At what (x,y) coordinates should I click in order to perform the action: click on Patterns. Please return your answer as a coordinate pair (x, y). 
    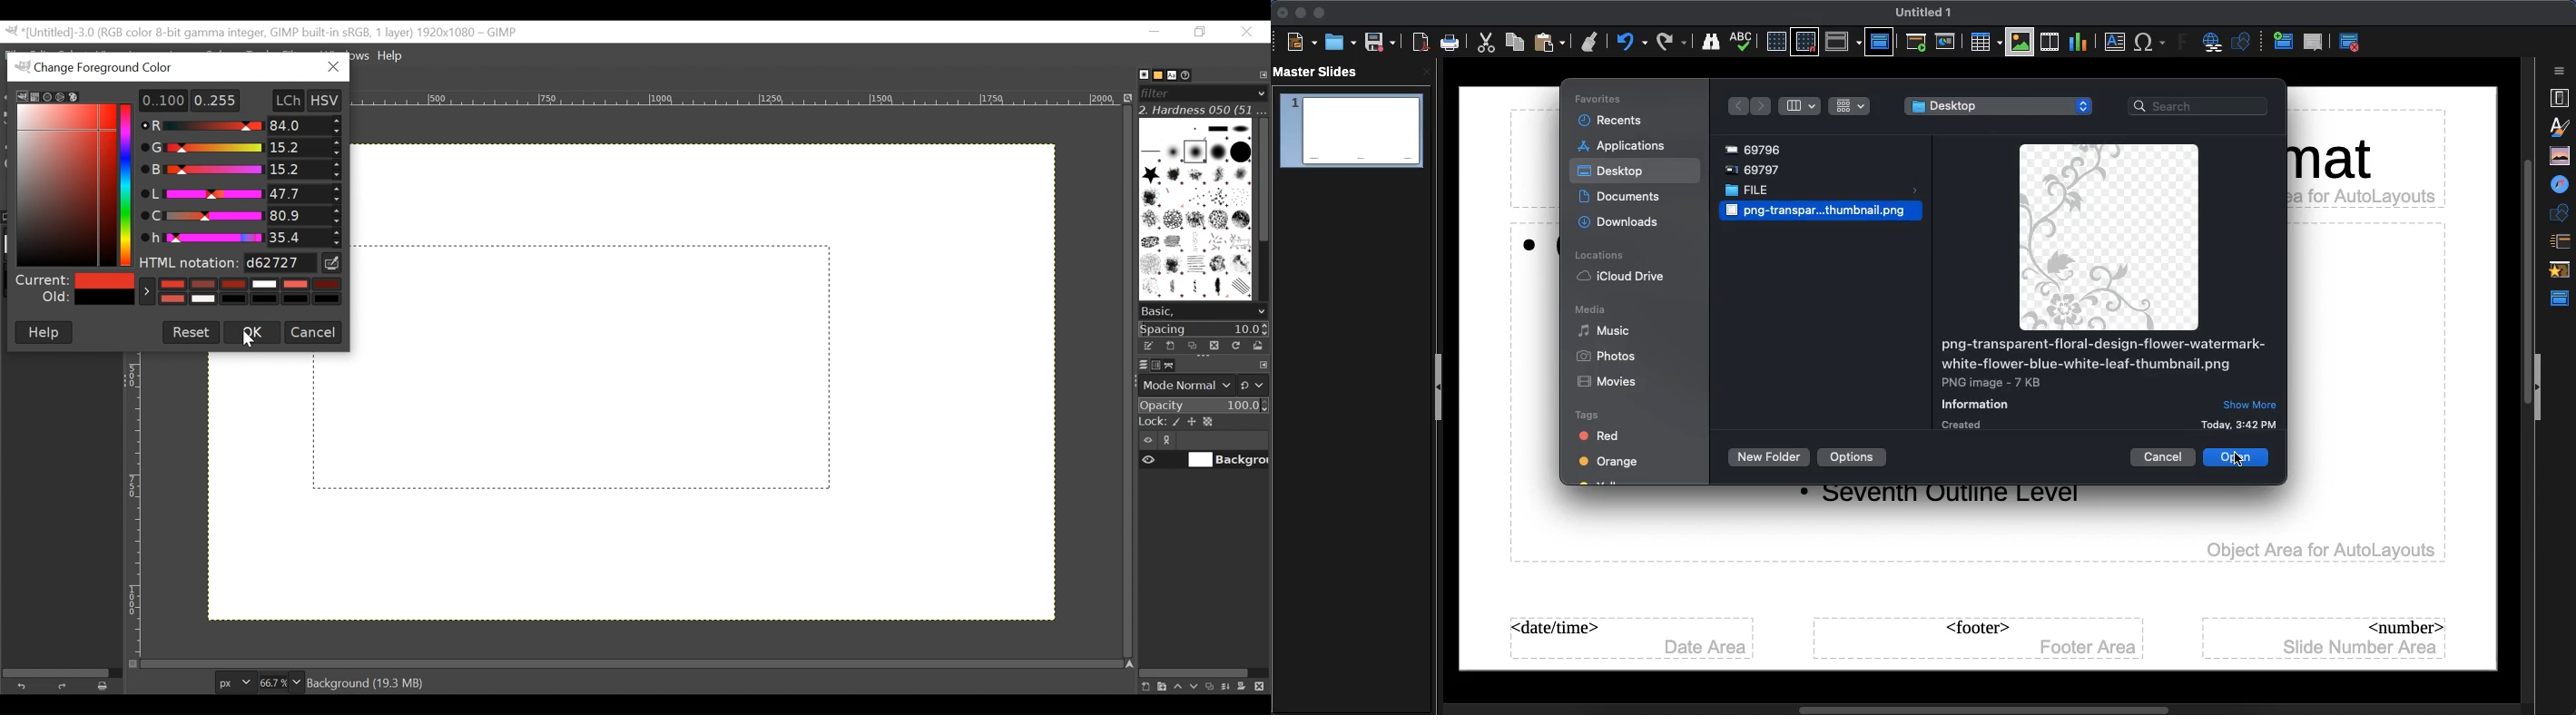
    Looking at the image, I should click on (1192, 212).